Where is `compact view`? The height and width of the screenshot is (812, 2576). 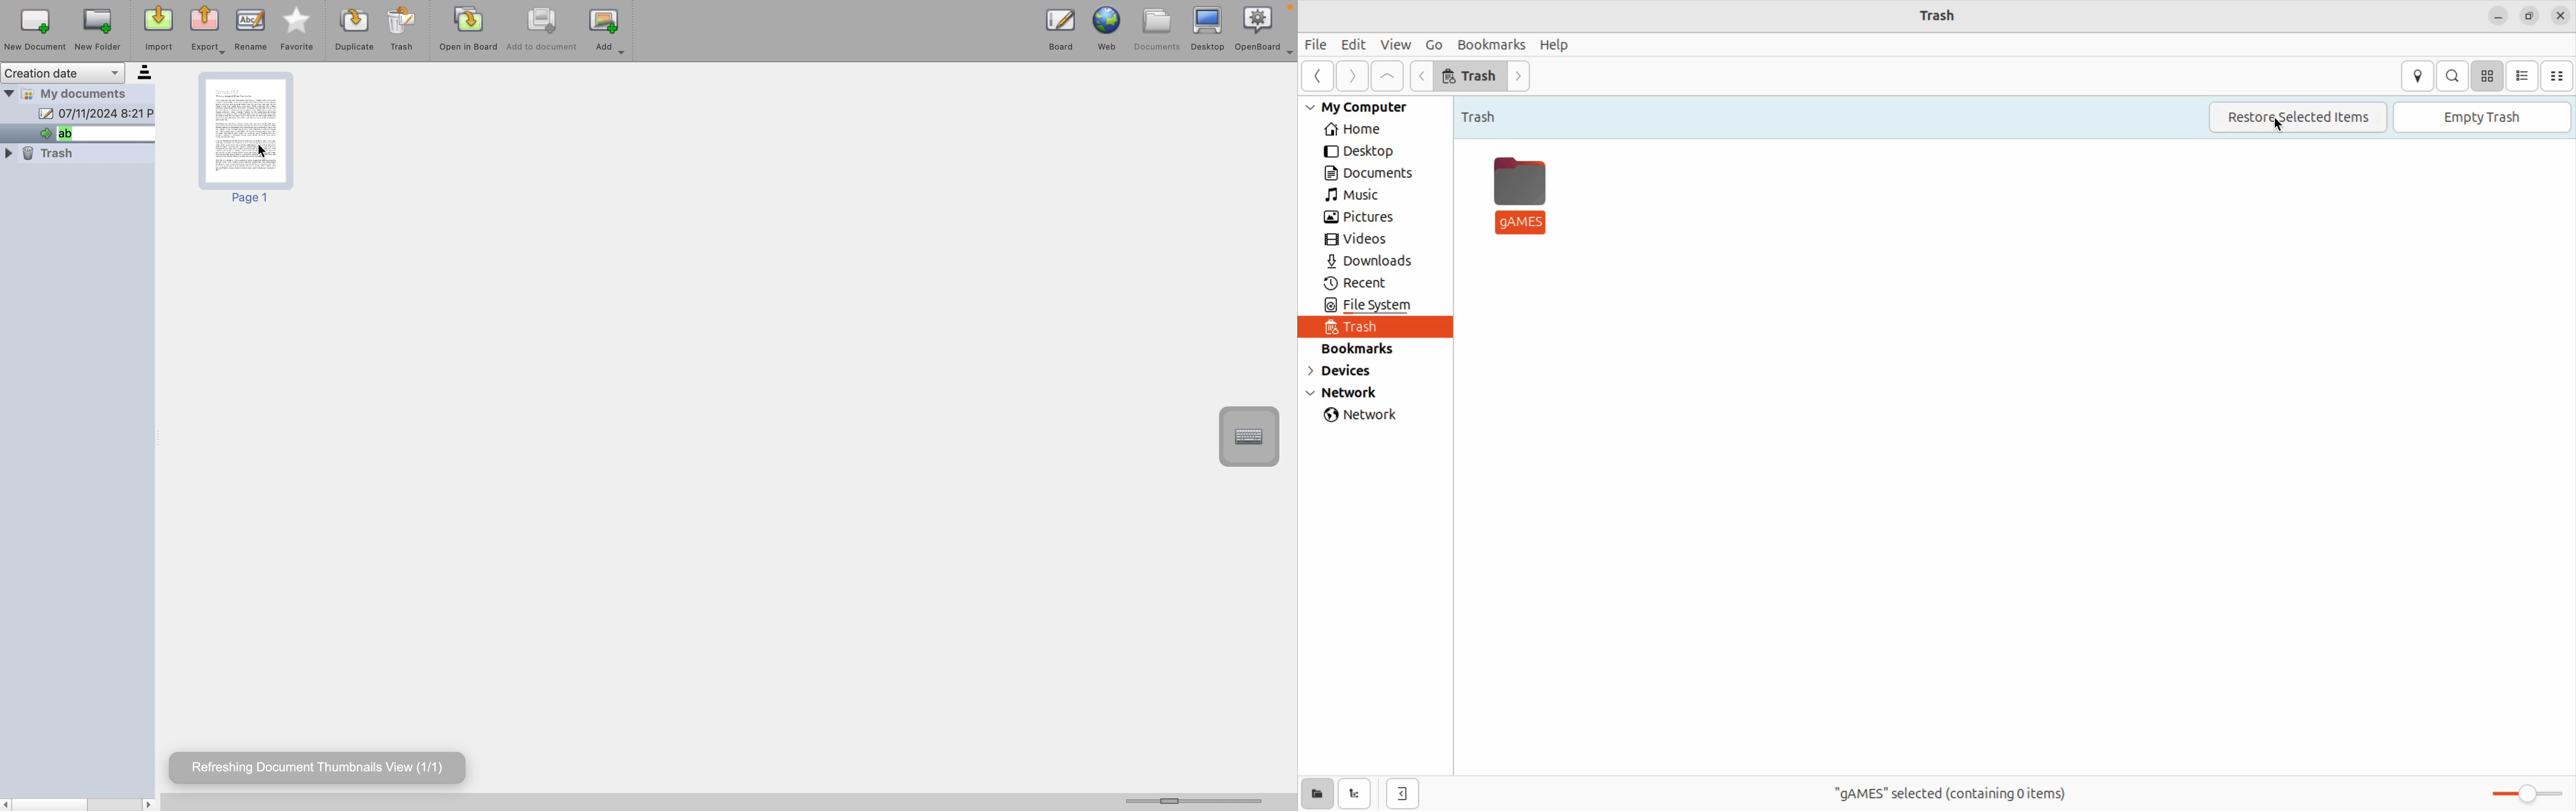
compact view is located at coordinates (2559, 76).